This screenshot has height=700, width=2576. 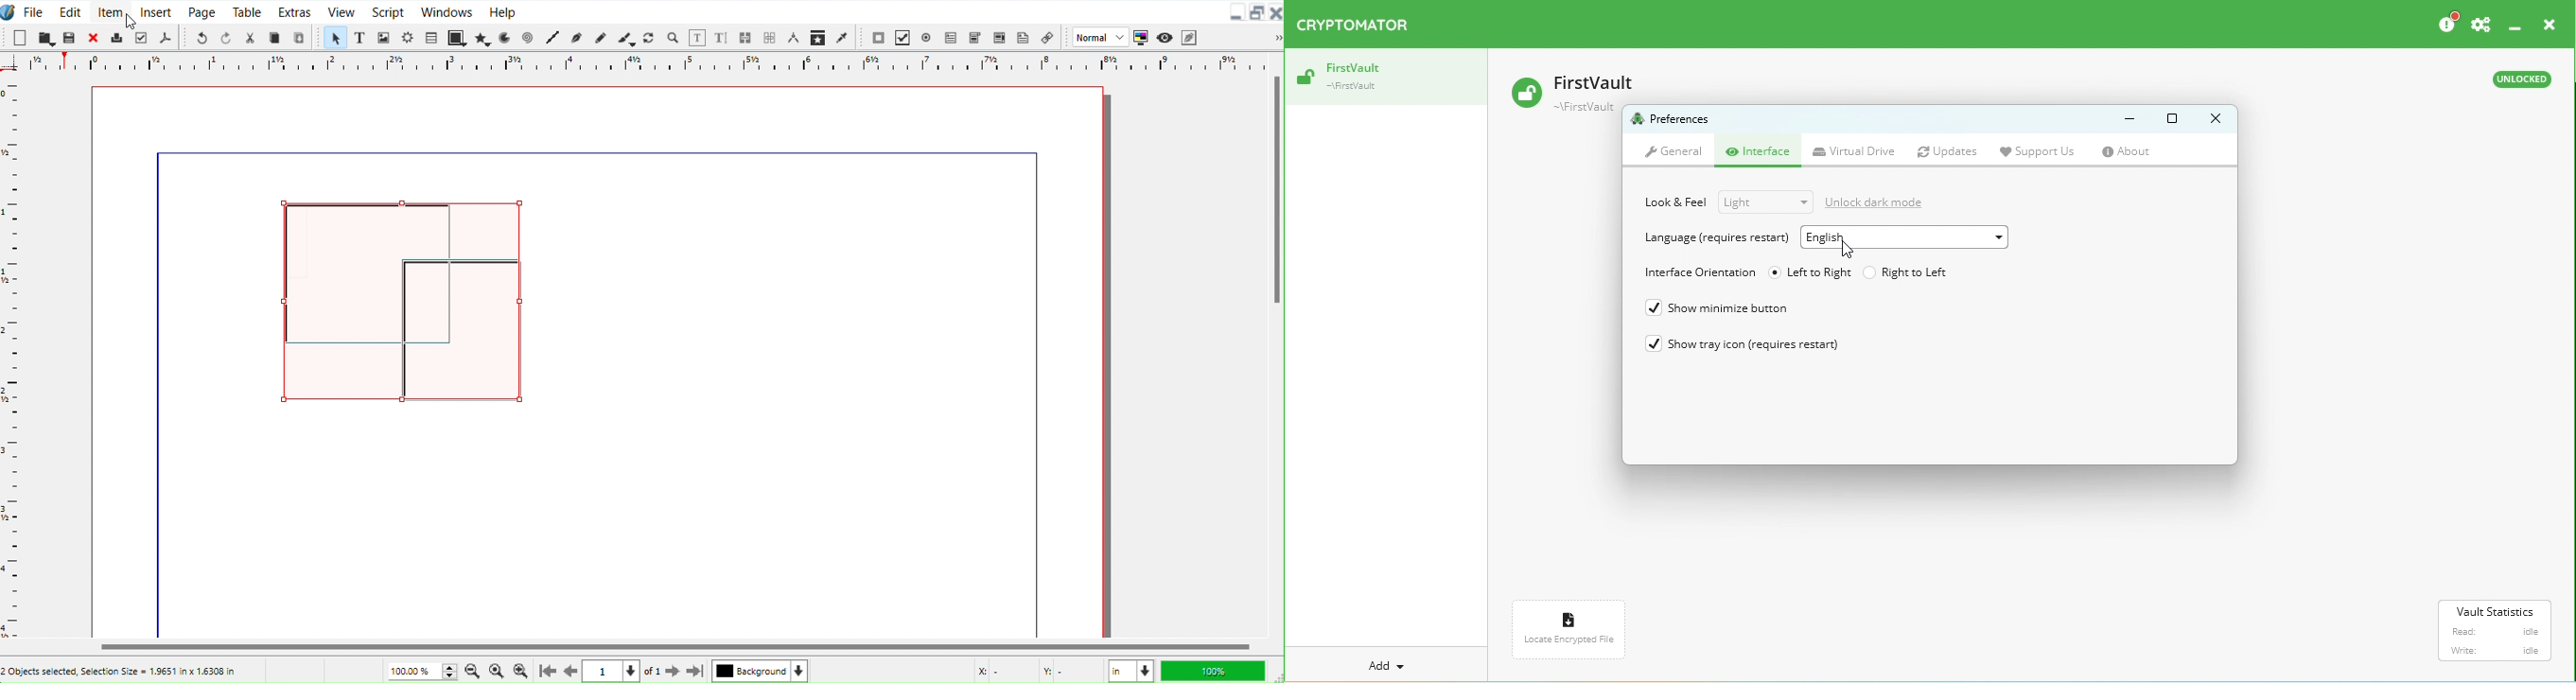 I want to click on Preview mode, so click(x=1164, y=36).